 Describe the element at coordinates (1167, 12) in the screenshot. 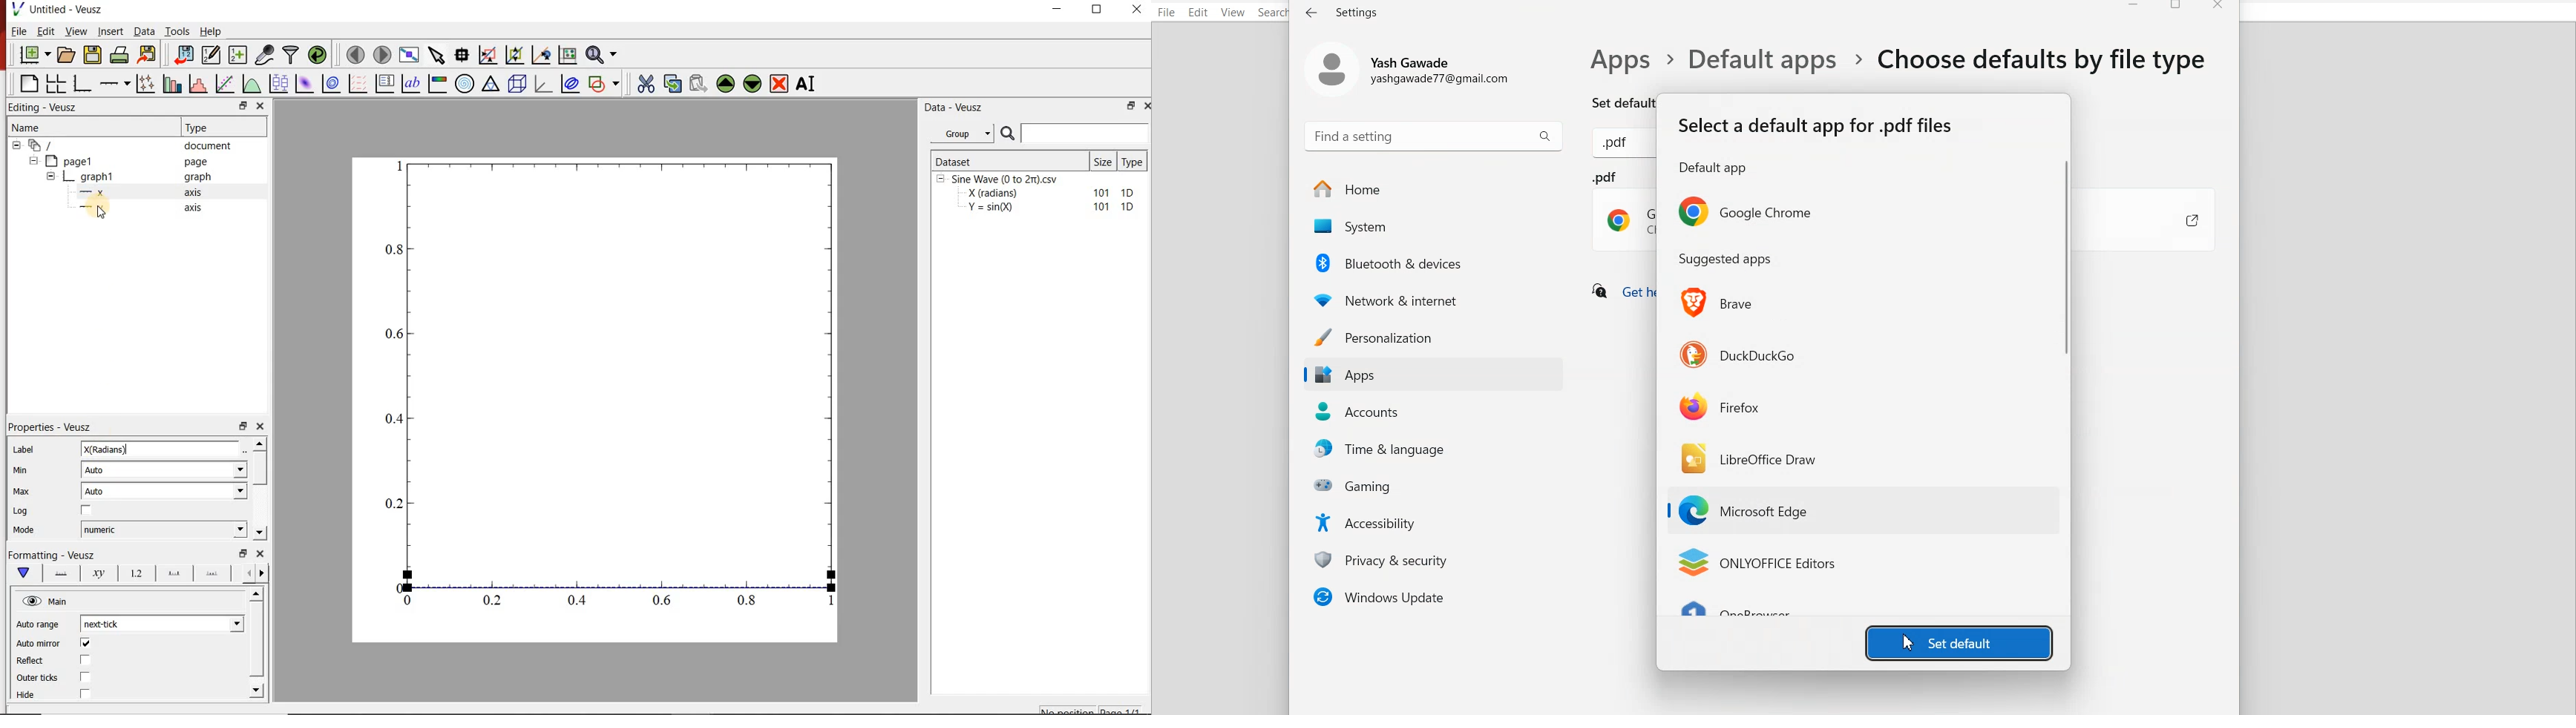

I see `File` at that location.